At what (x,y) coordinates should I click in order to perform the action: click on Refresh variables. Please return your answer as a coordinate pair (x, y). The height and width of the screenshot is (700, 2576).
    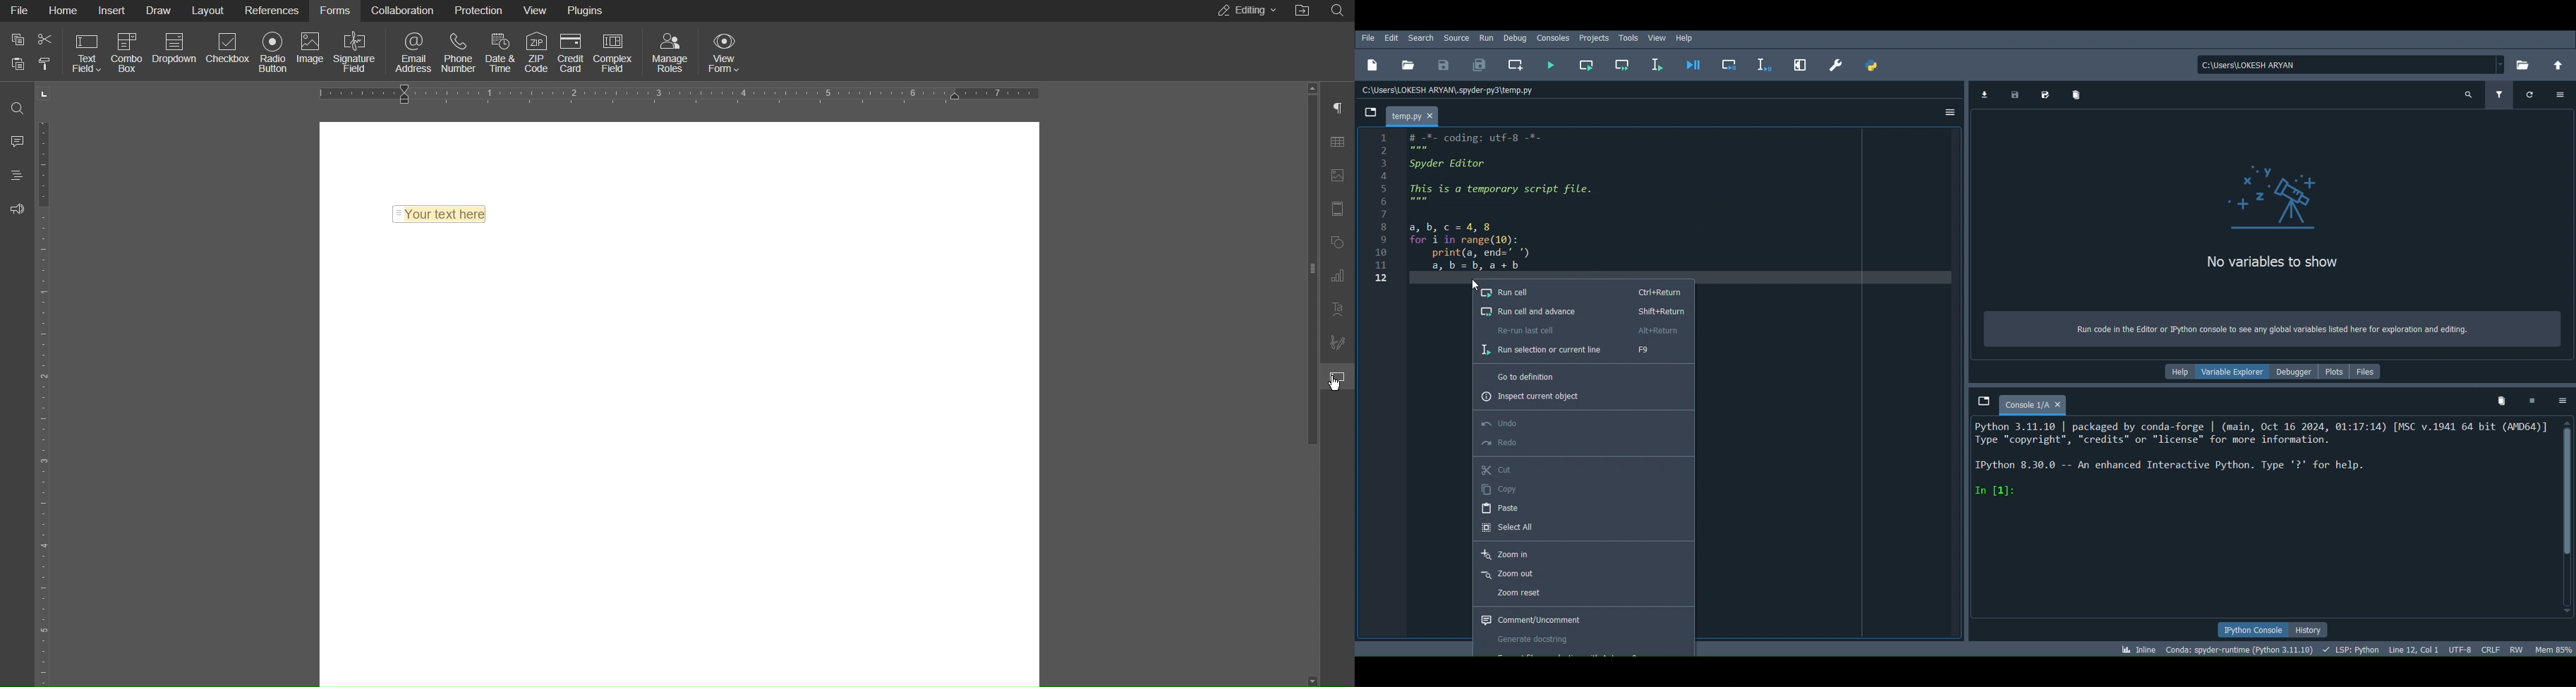
    Looking at the image, I should click on (2530, 94).